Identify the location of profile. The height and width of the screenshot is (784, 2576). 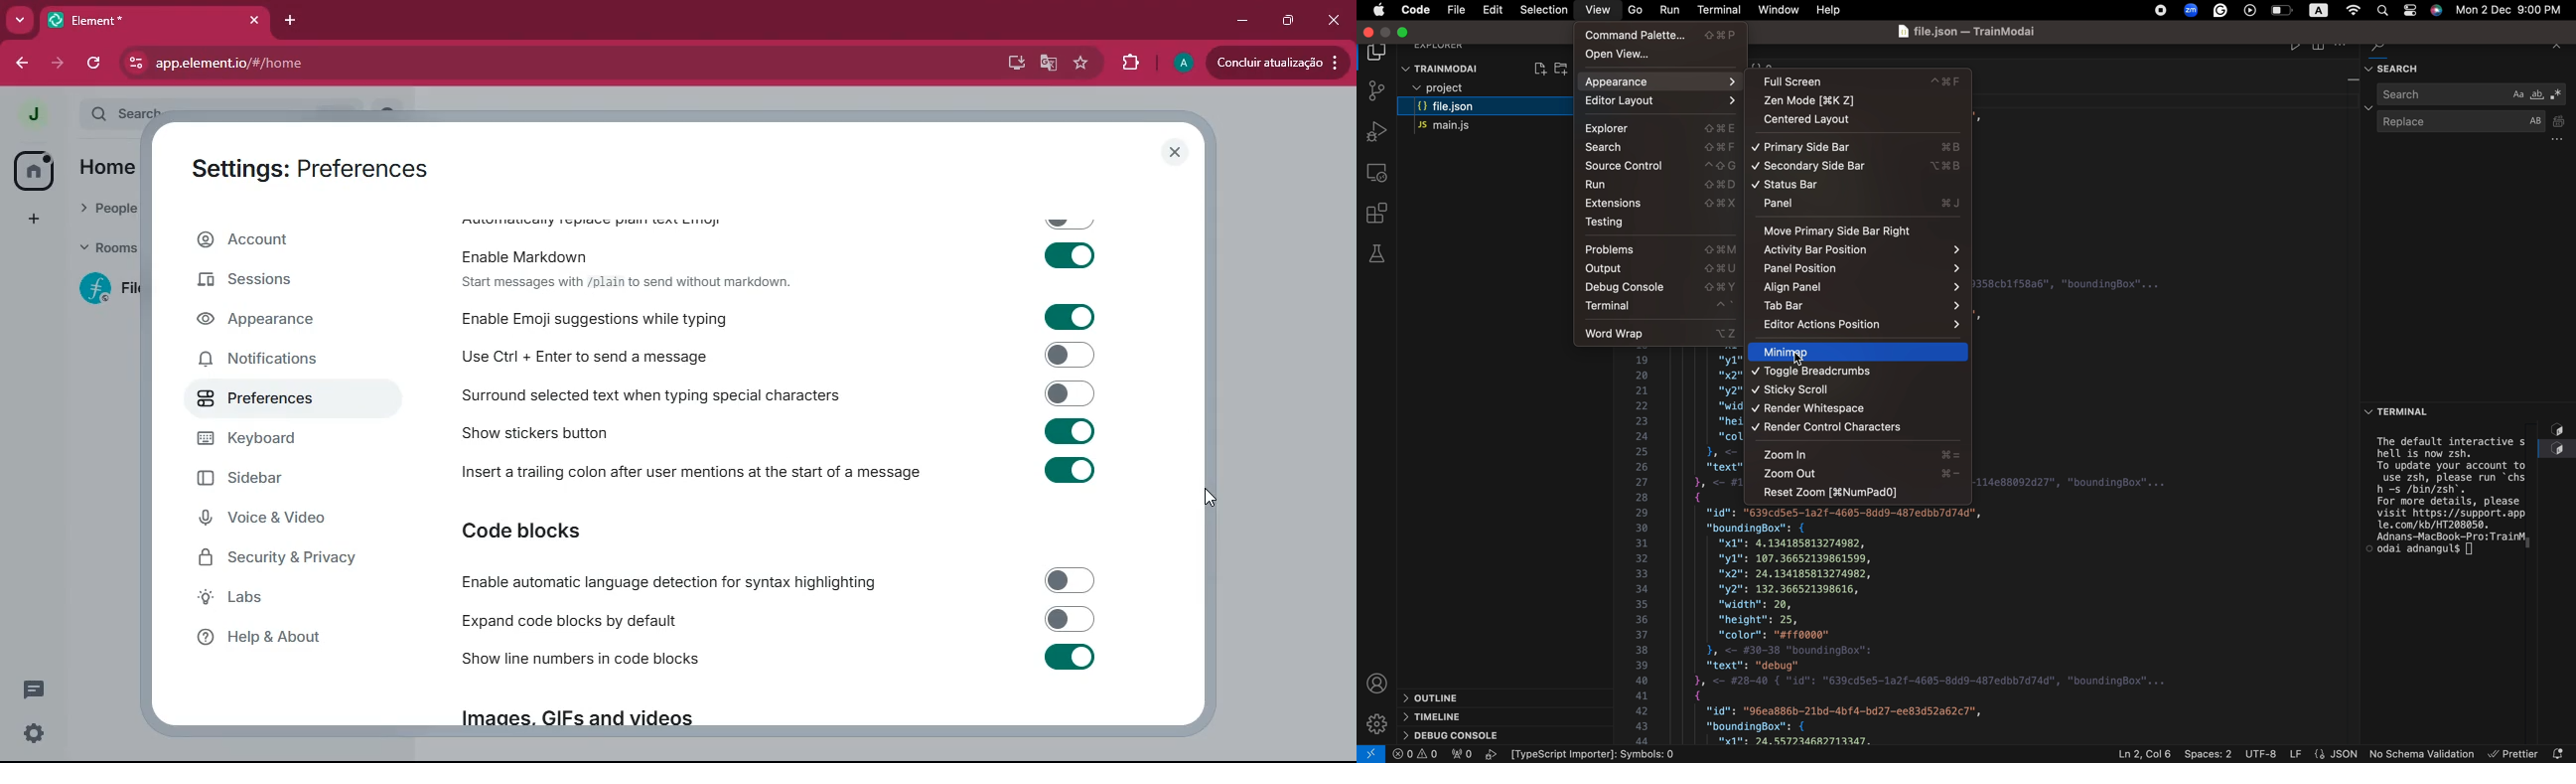
(1183, 64).